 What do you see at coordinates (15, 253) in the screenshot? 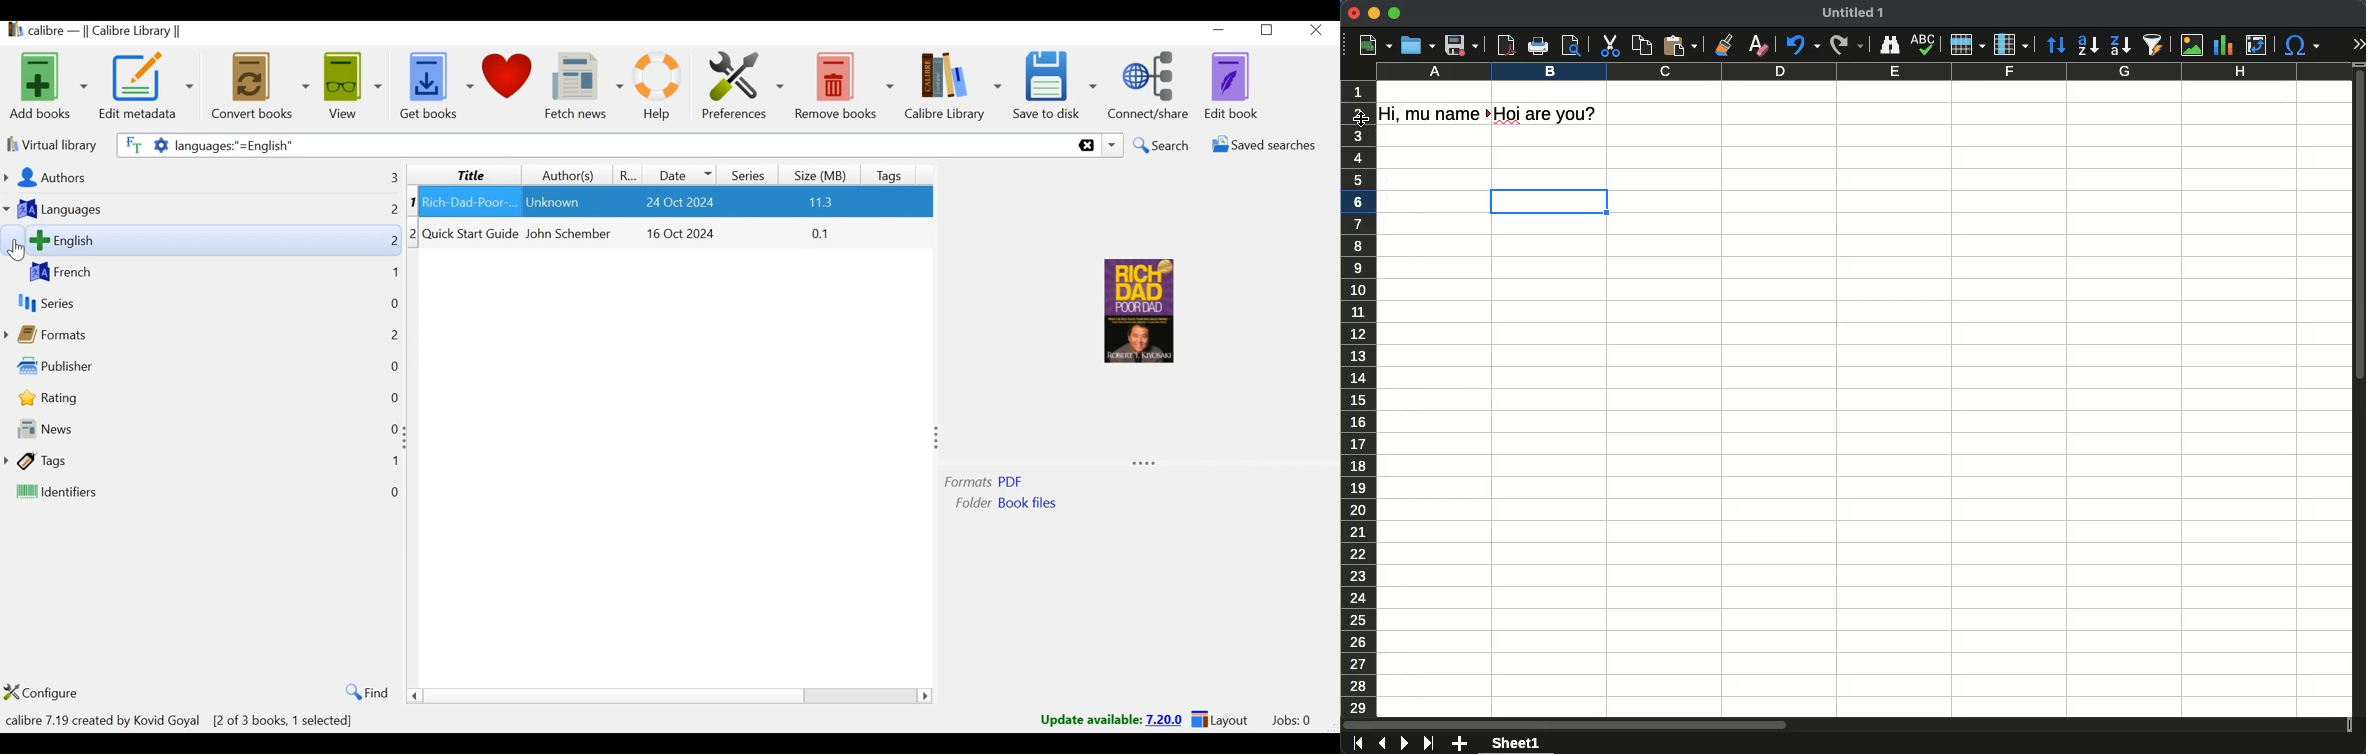
I see `cursor ` at bounding box center [15, 253].